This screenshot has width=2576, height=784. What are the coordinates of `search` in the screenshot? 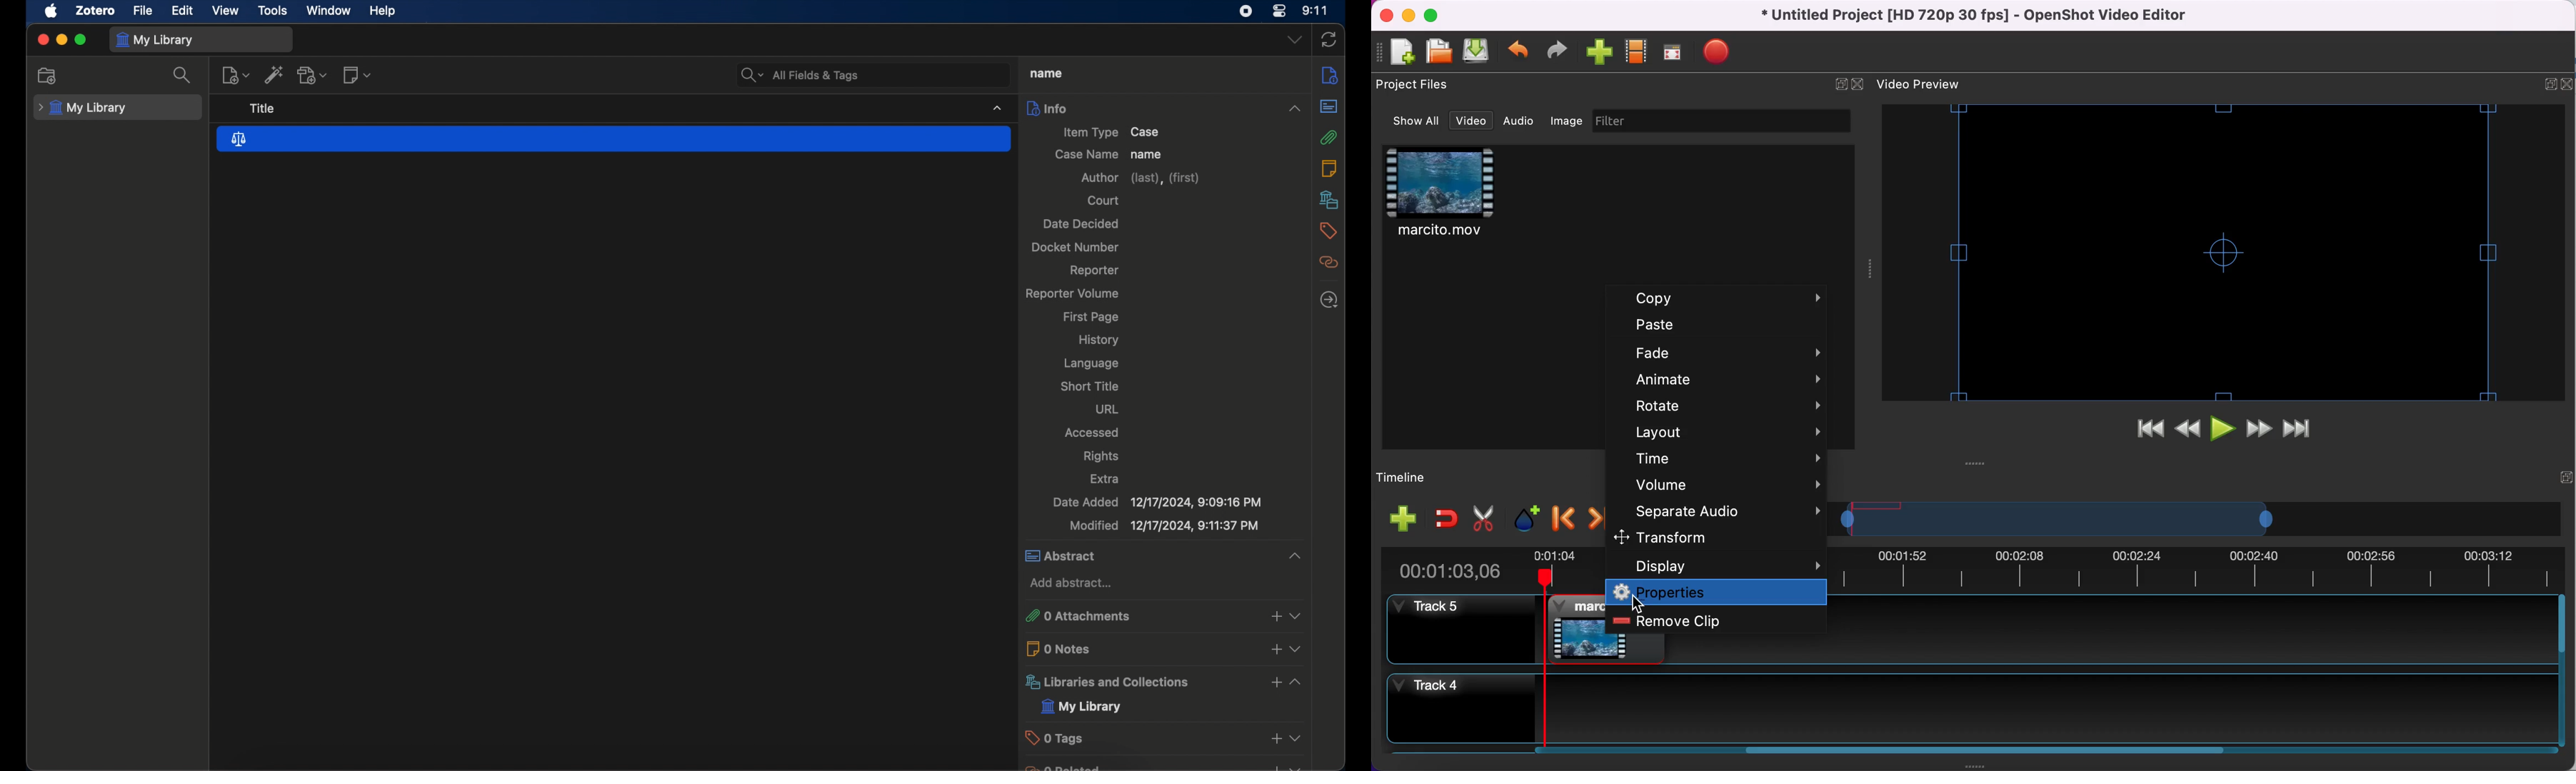 It's located at (184, 76).